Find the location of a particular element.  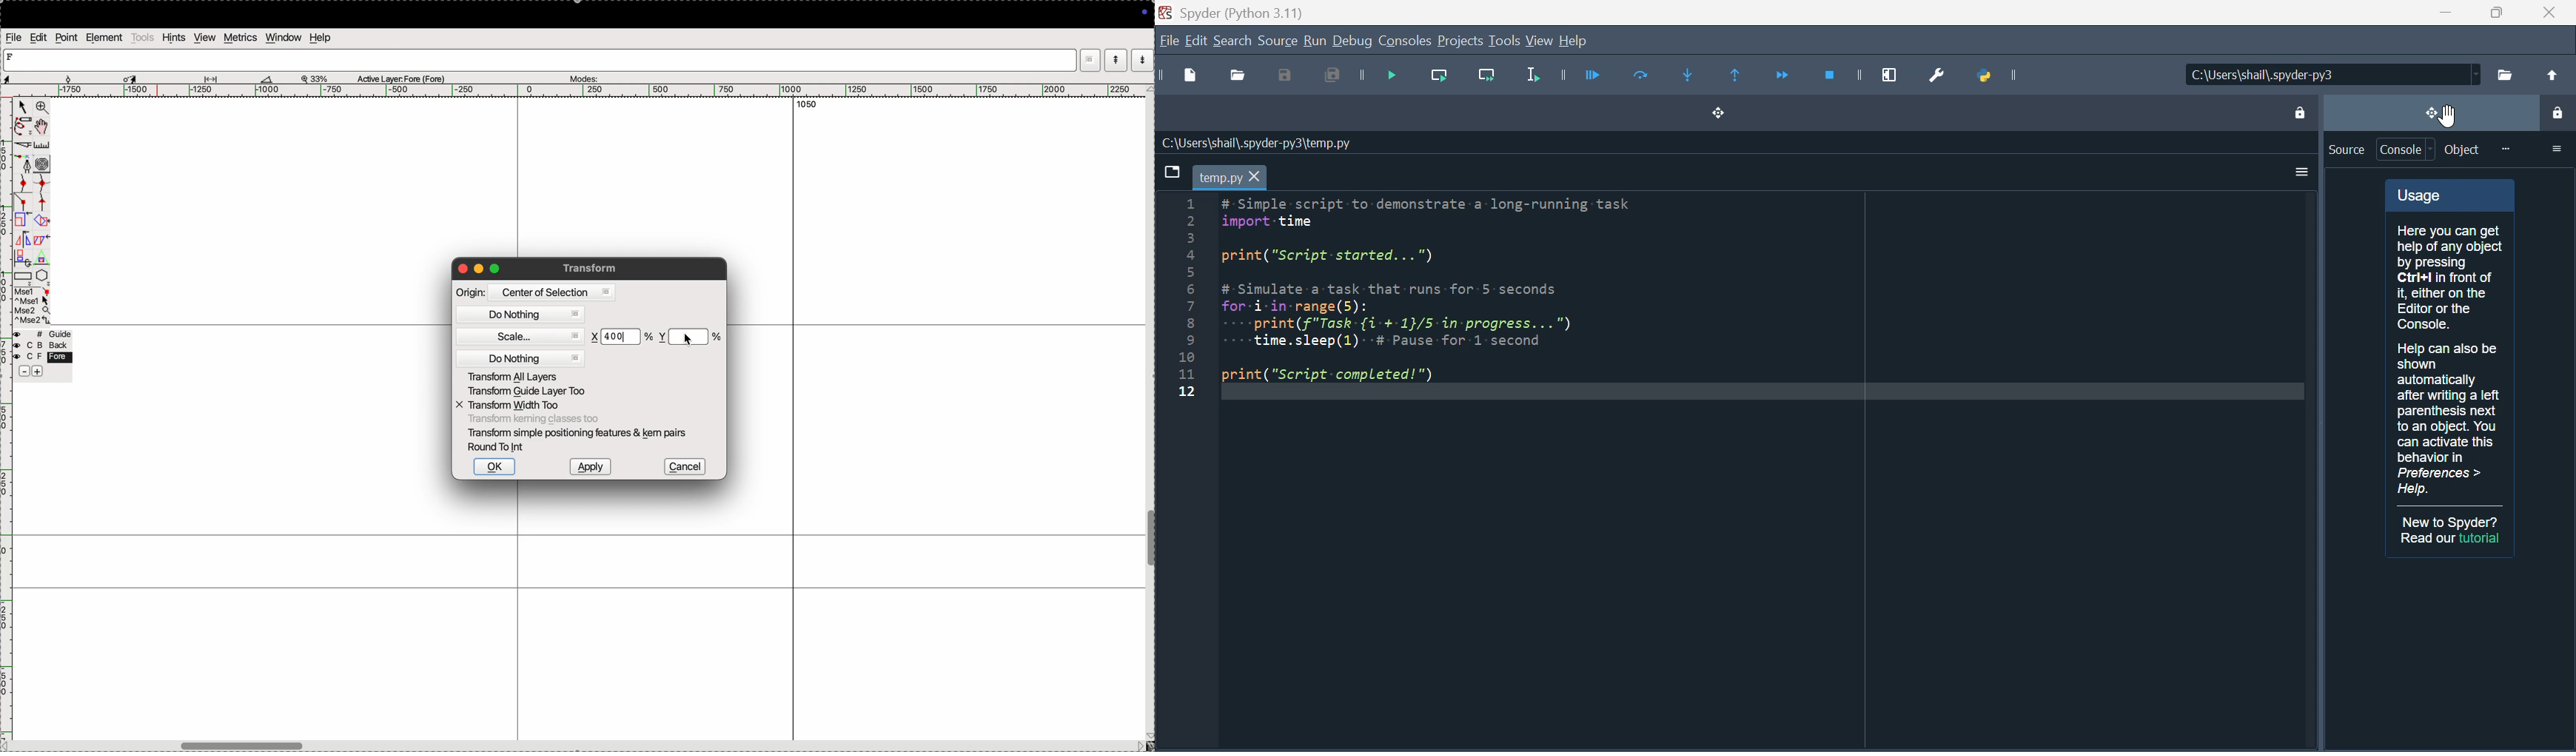

maximize is located at coordinates (495, 268).